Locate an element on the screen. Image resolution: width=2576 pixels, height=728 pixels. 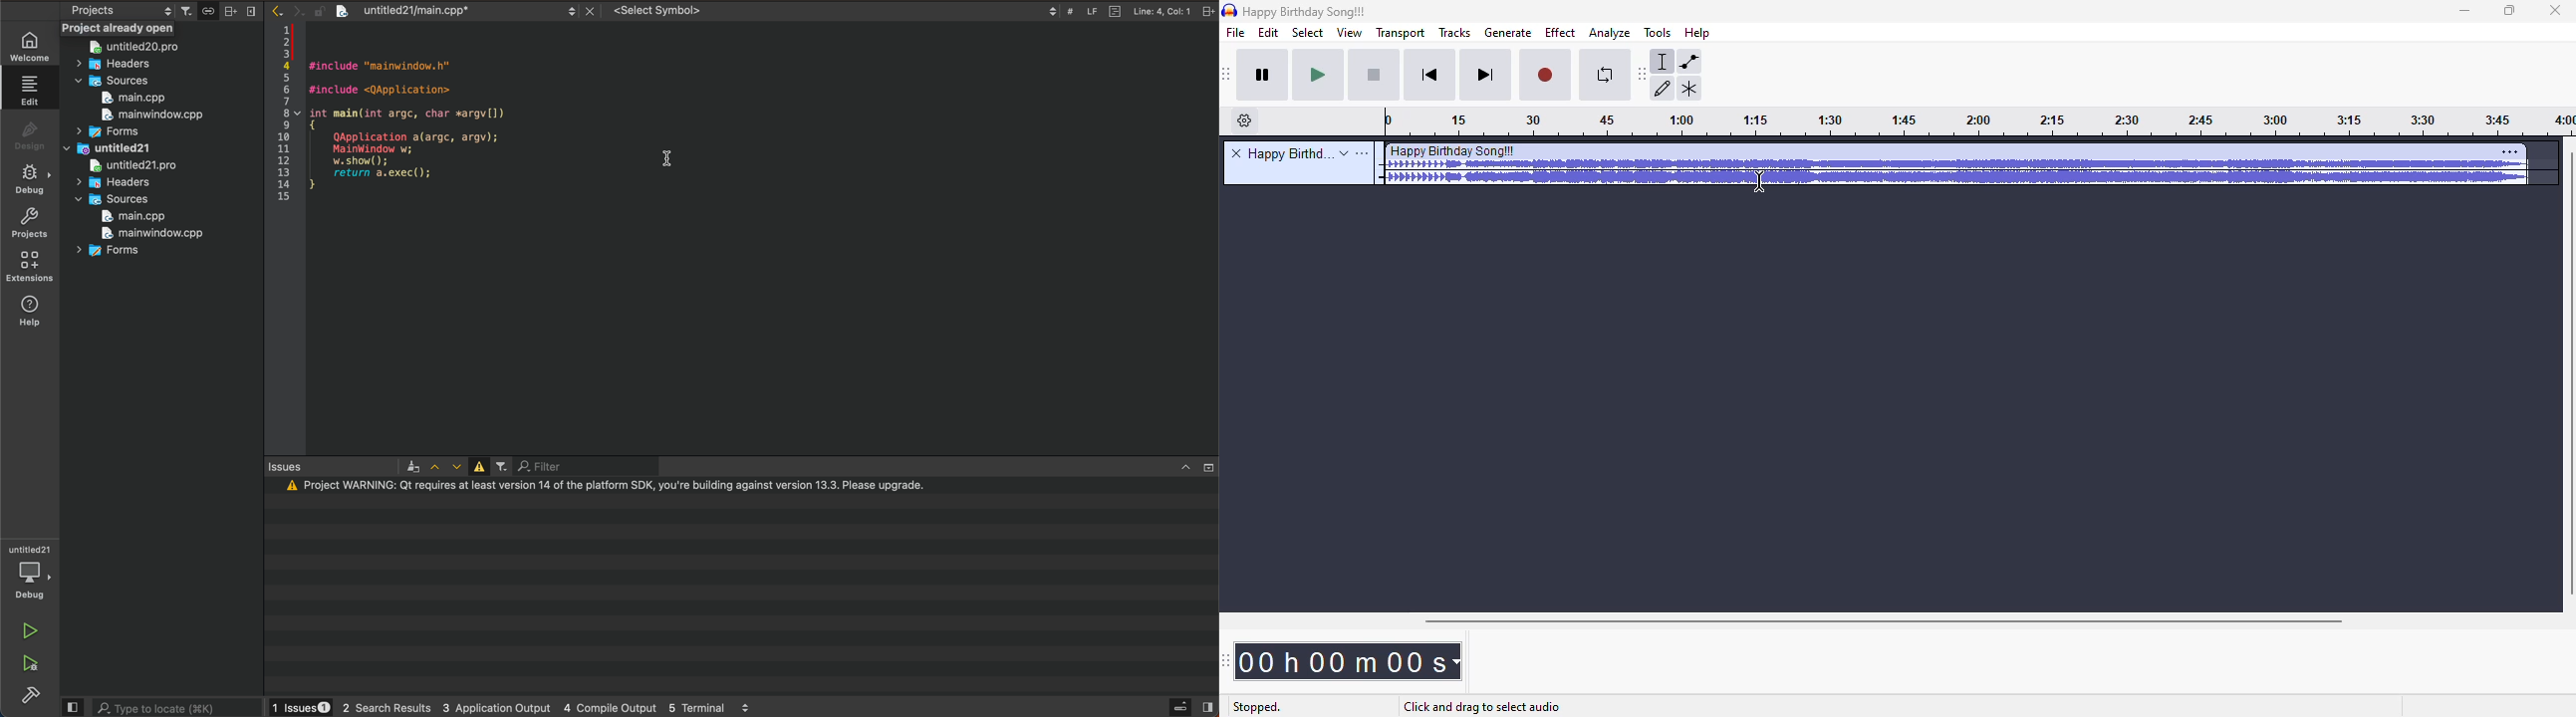
expand is located at coordinates (1210, 466).